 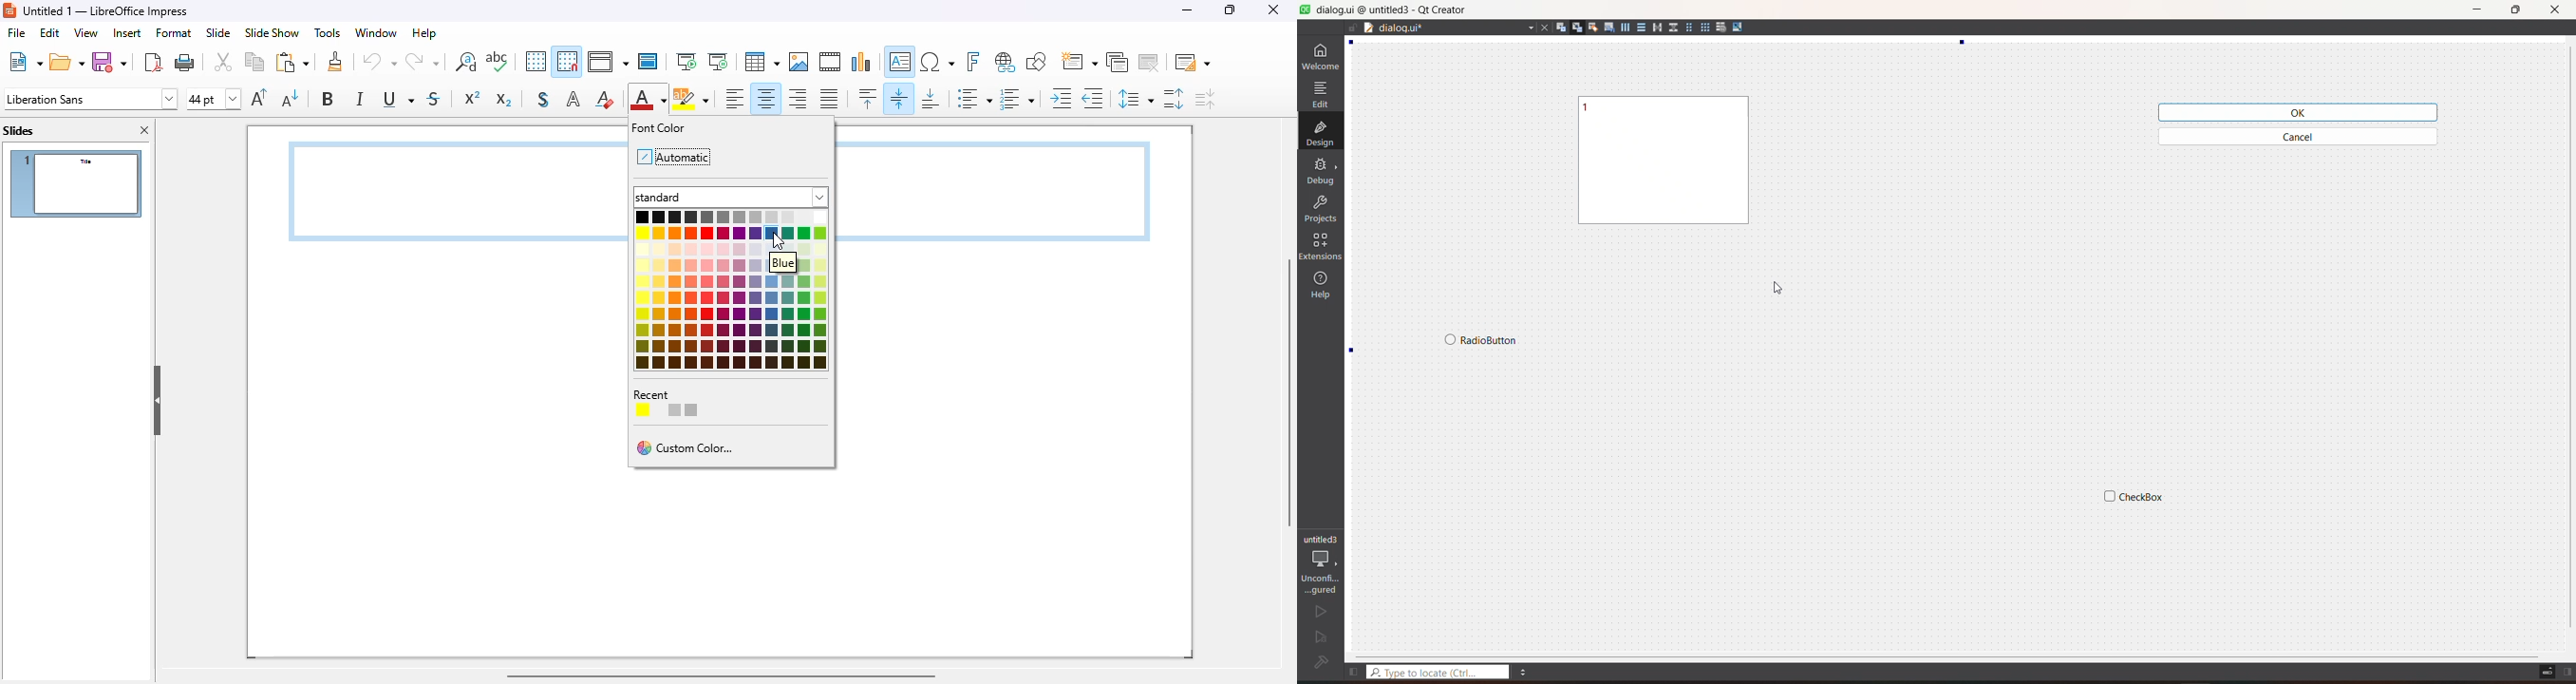 What do you see at coordinates (1322, 170) in the screenshot?
I see `debug` at bounding box center [1322, 170].